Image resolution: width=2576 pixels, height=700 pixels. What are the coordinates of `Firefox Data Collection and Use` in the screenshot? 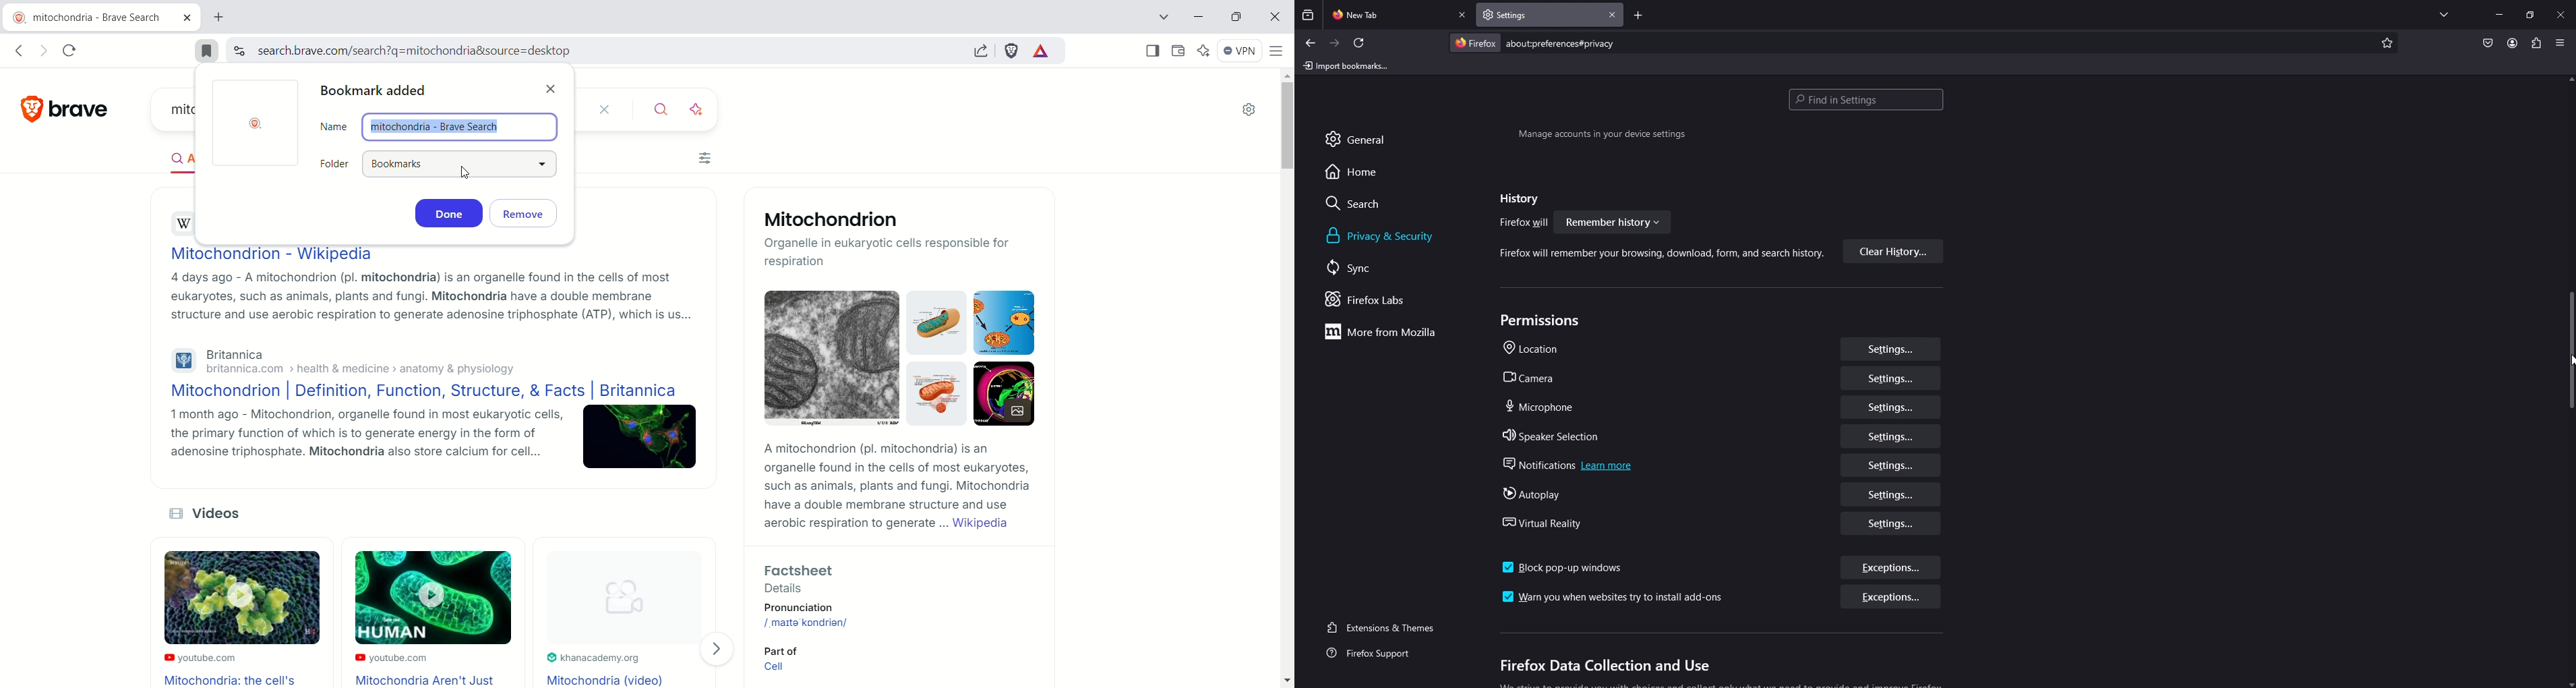 It's located at (1604, 667).